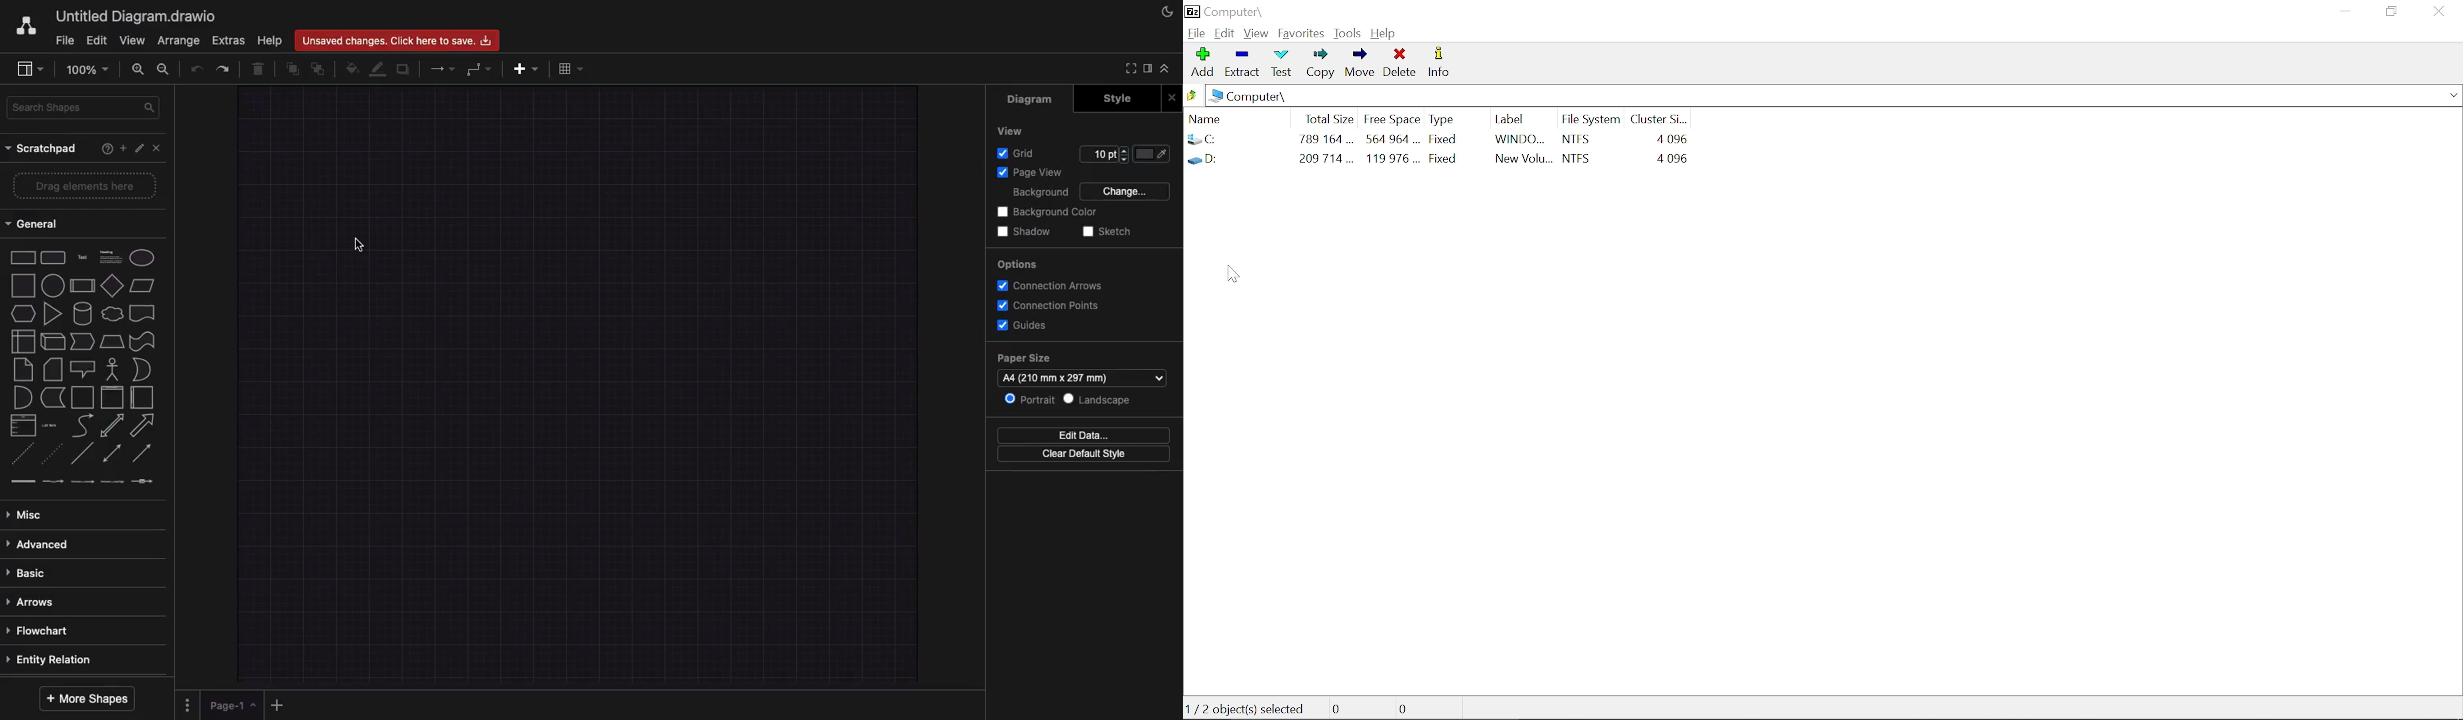 Image resolution: width=2464 pixels, height=728 pixels. Describe the element at coordinates (1386, 33) in the screenshot. I see `help` at that location.